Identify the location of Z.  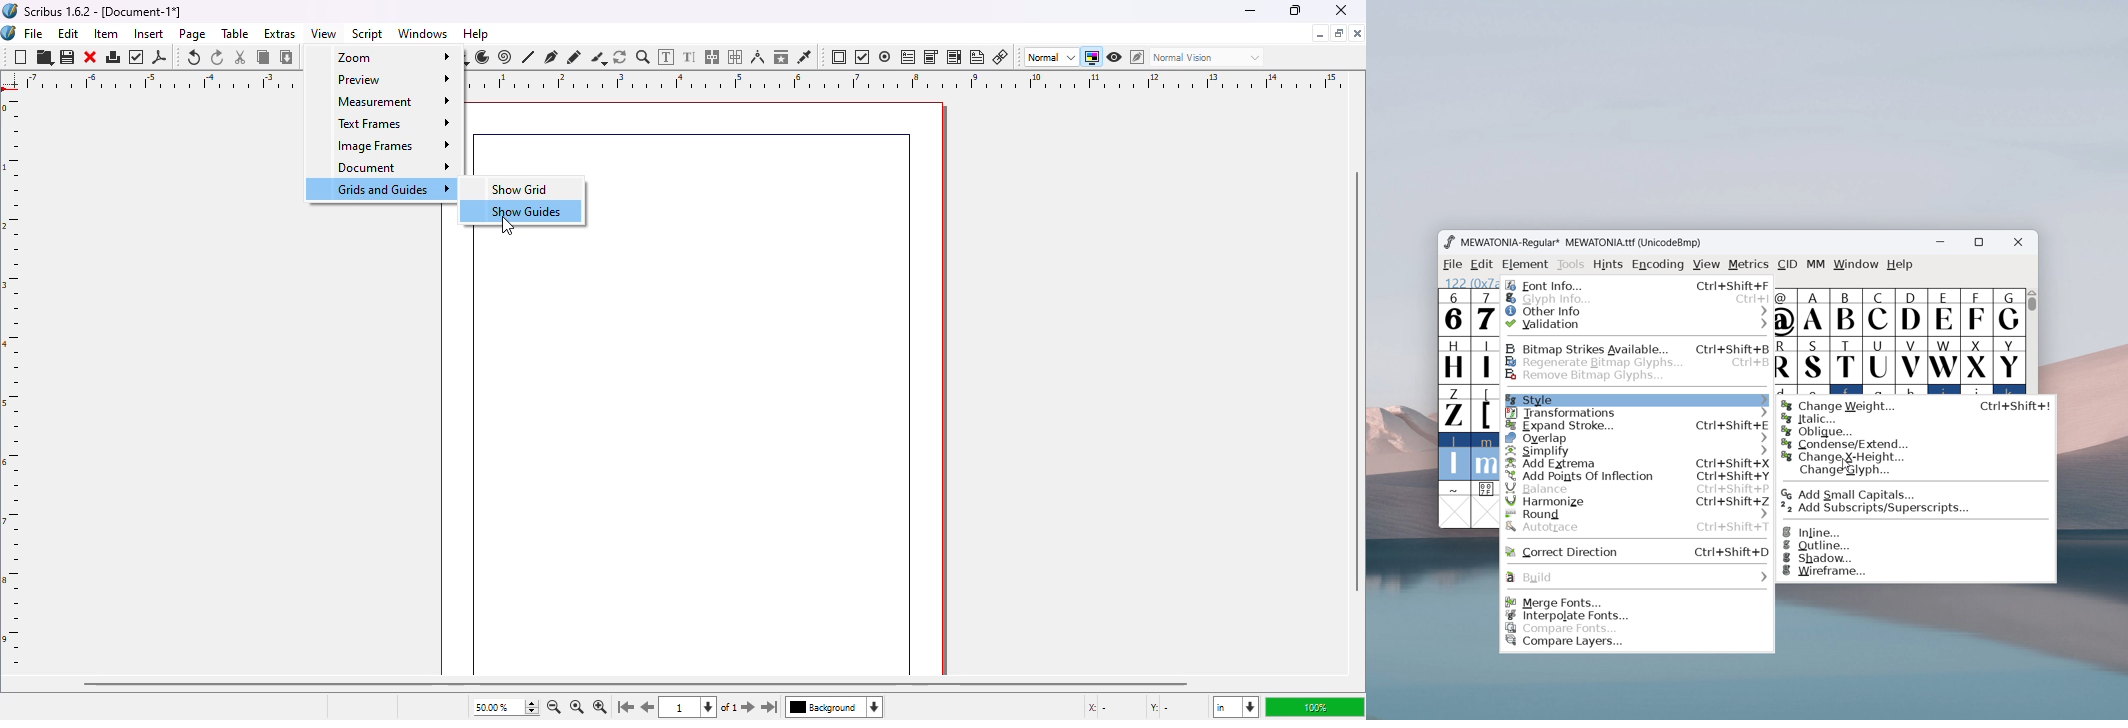
(1453, 407).